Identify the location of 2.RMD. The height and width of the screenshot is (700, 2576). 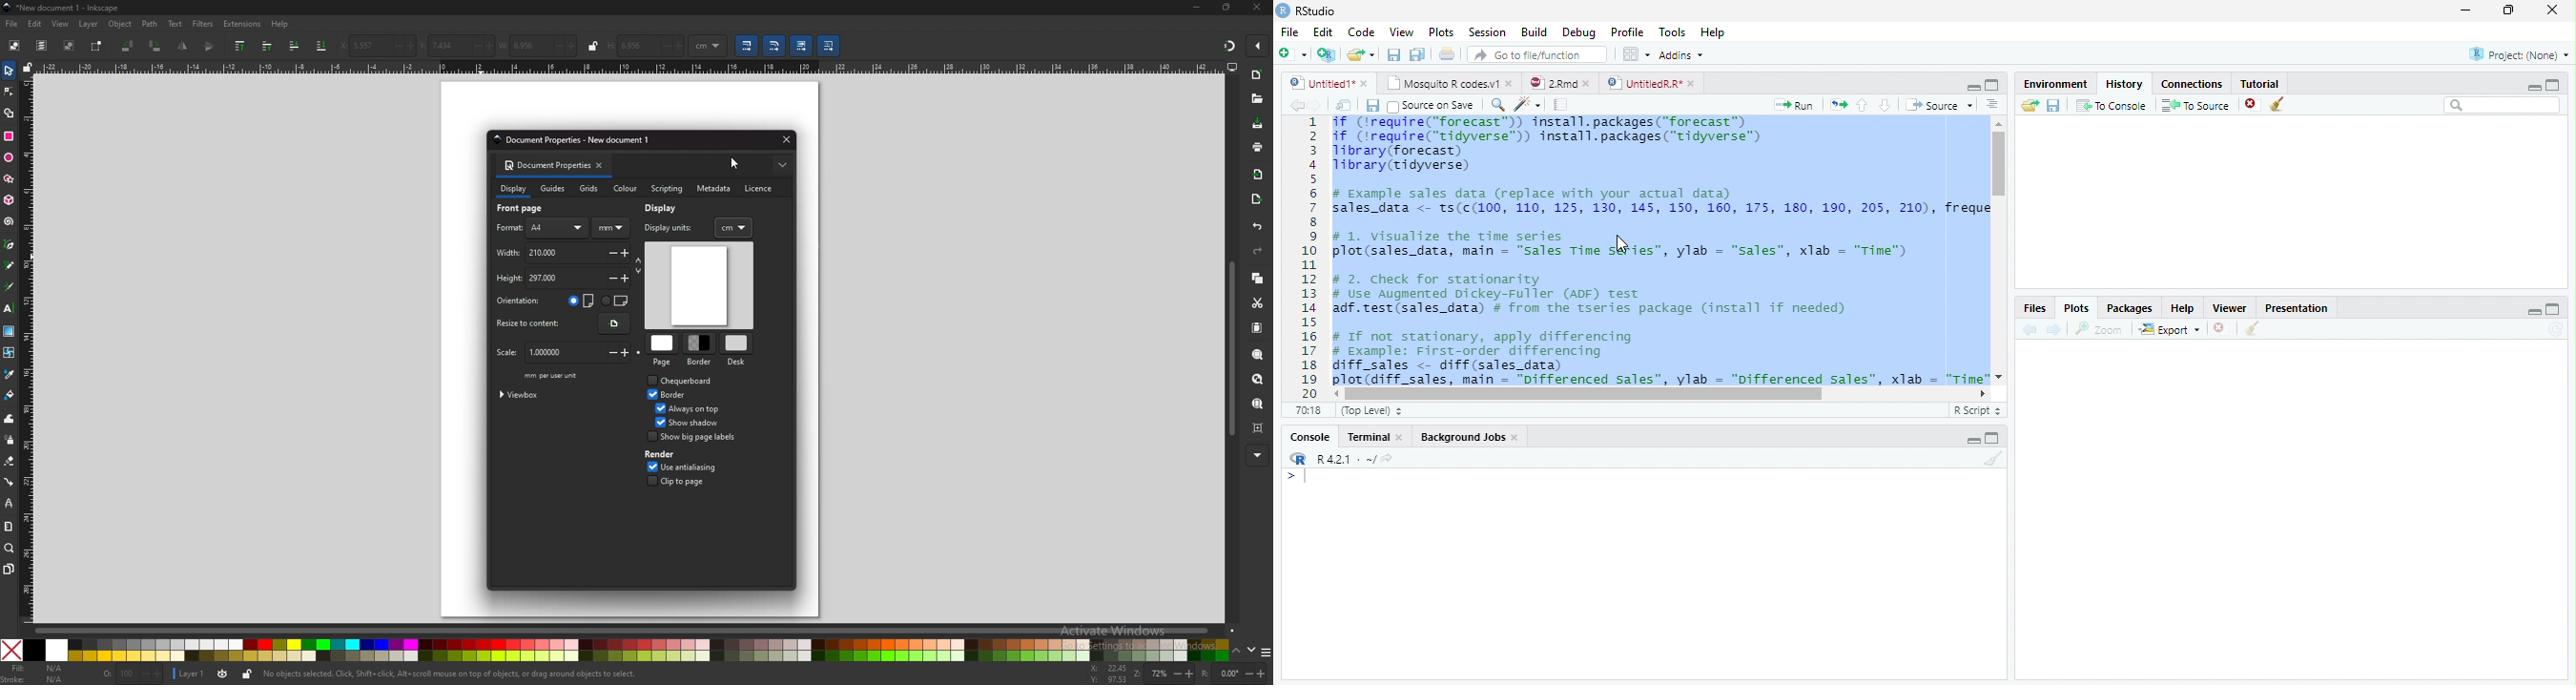
(1559, 83).